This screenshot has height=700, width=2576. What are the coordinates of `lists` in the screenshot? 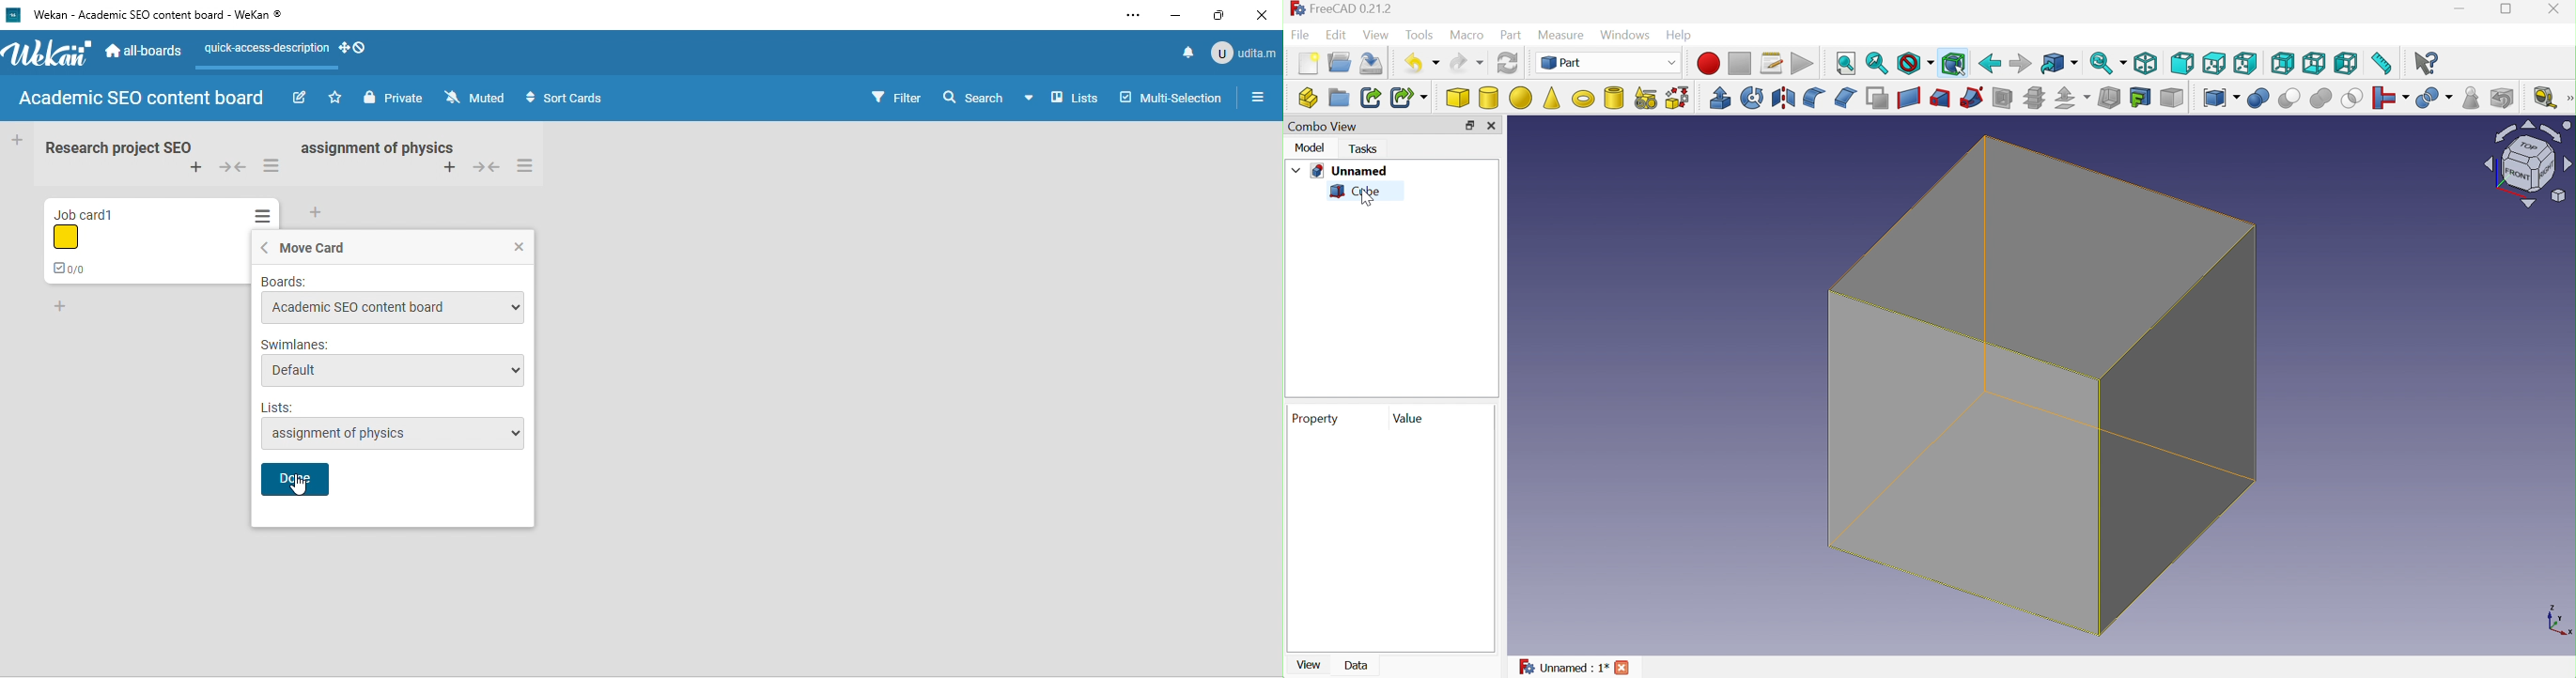 It's located at (1062, 100).